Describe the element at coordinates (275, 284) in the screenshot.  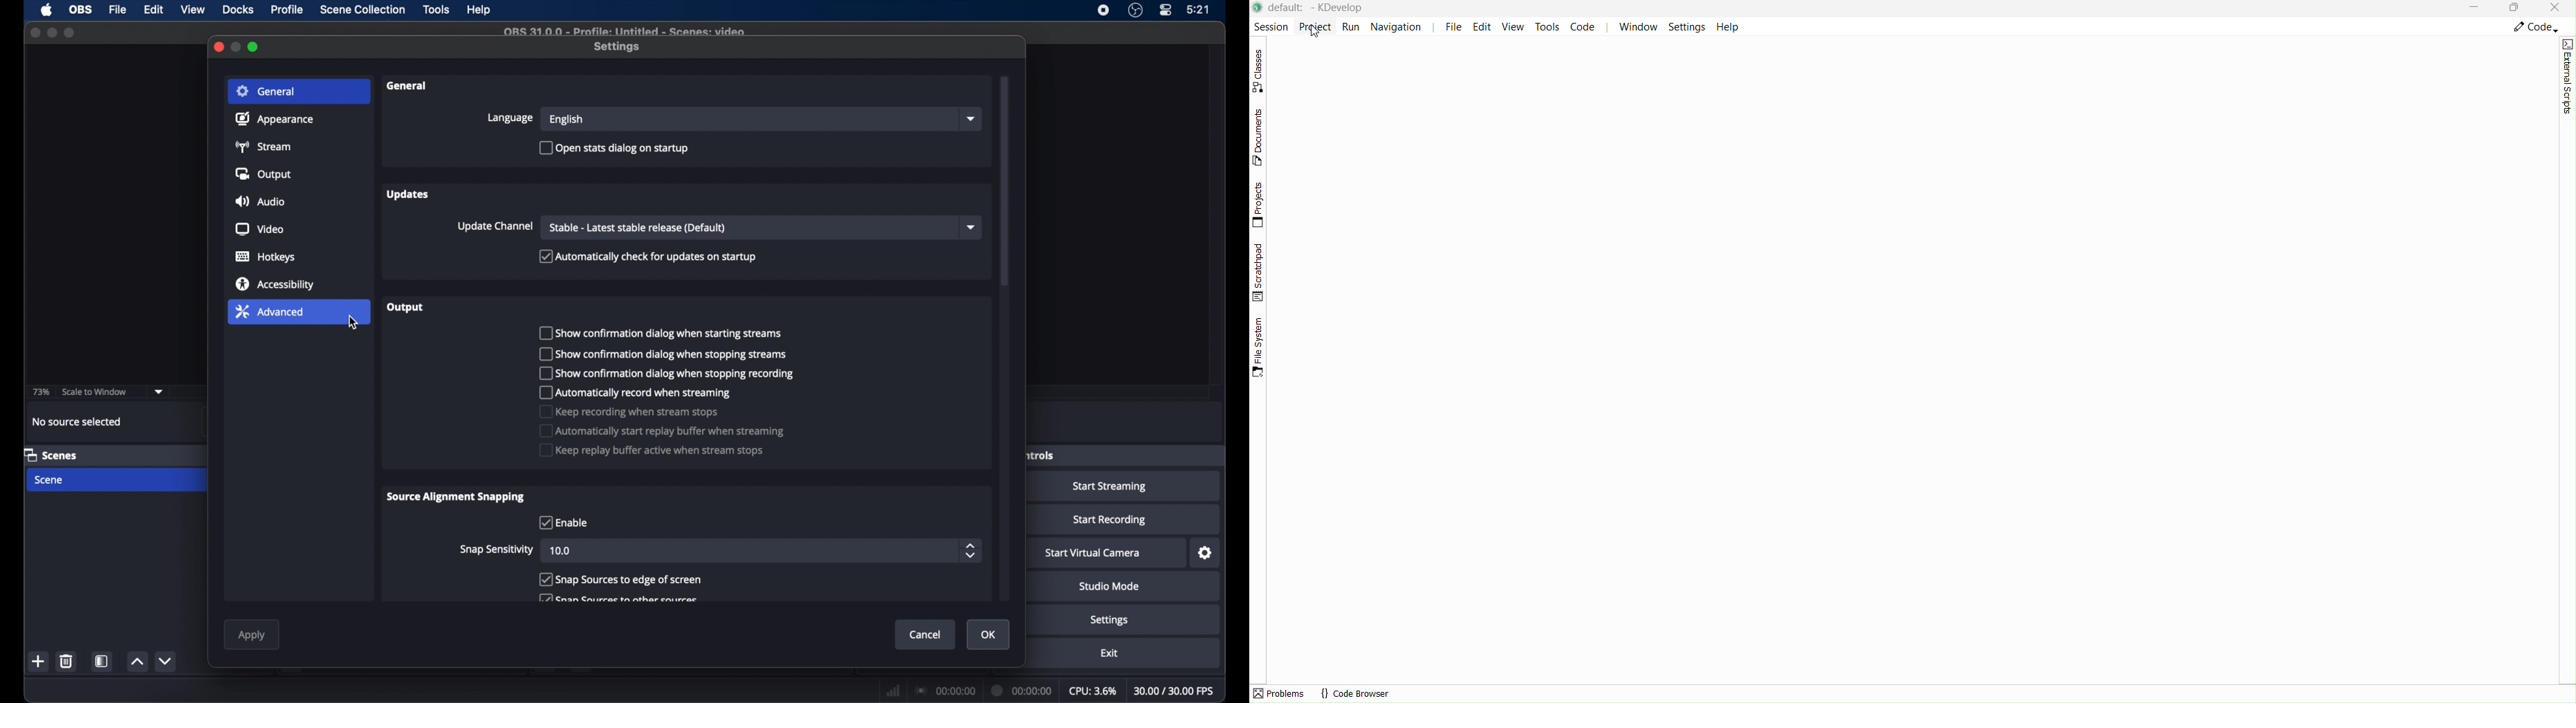
I see `accessibility` at that location.